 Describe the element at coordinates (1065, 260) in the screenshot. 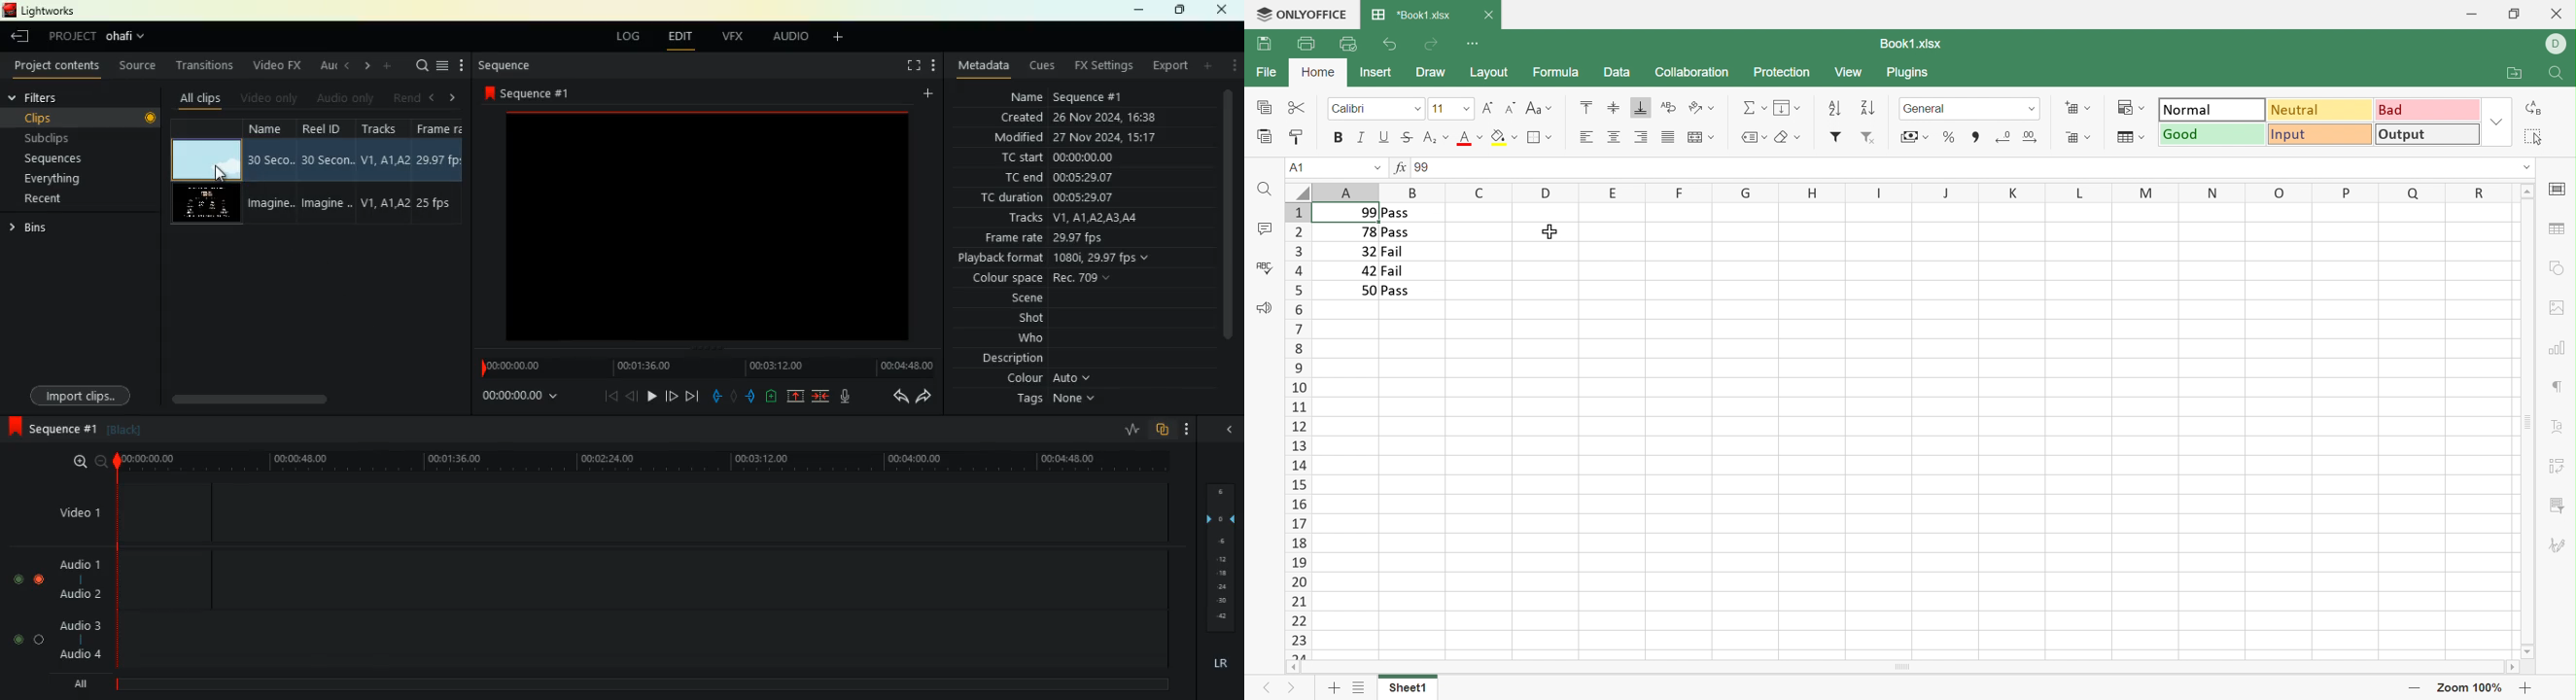

I see `playback format` at that location.